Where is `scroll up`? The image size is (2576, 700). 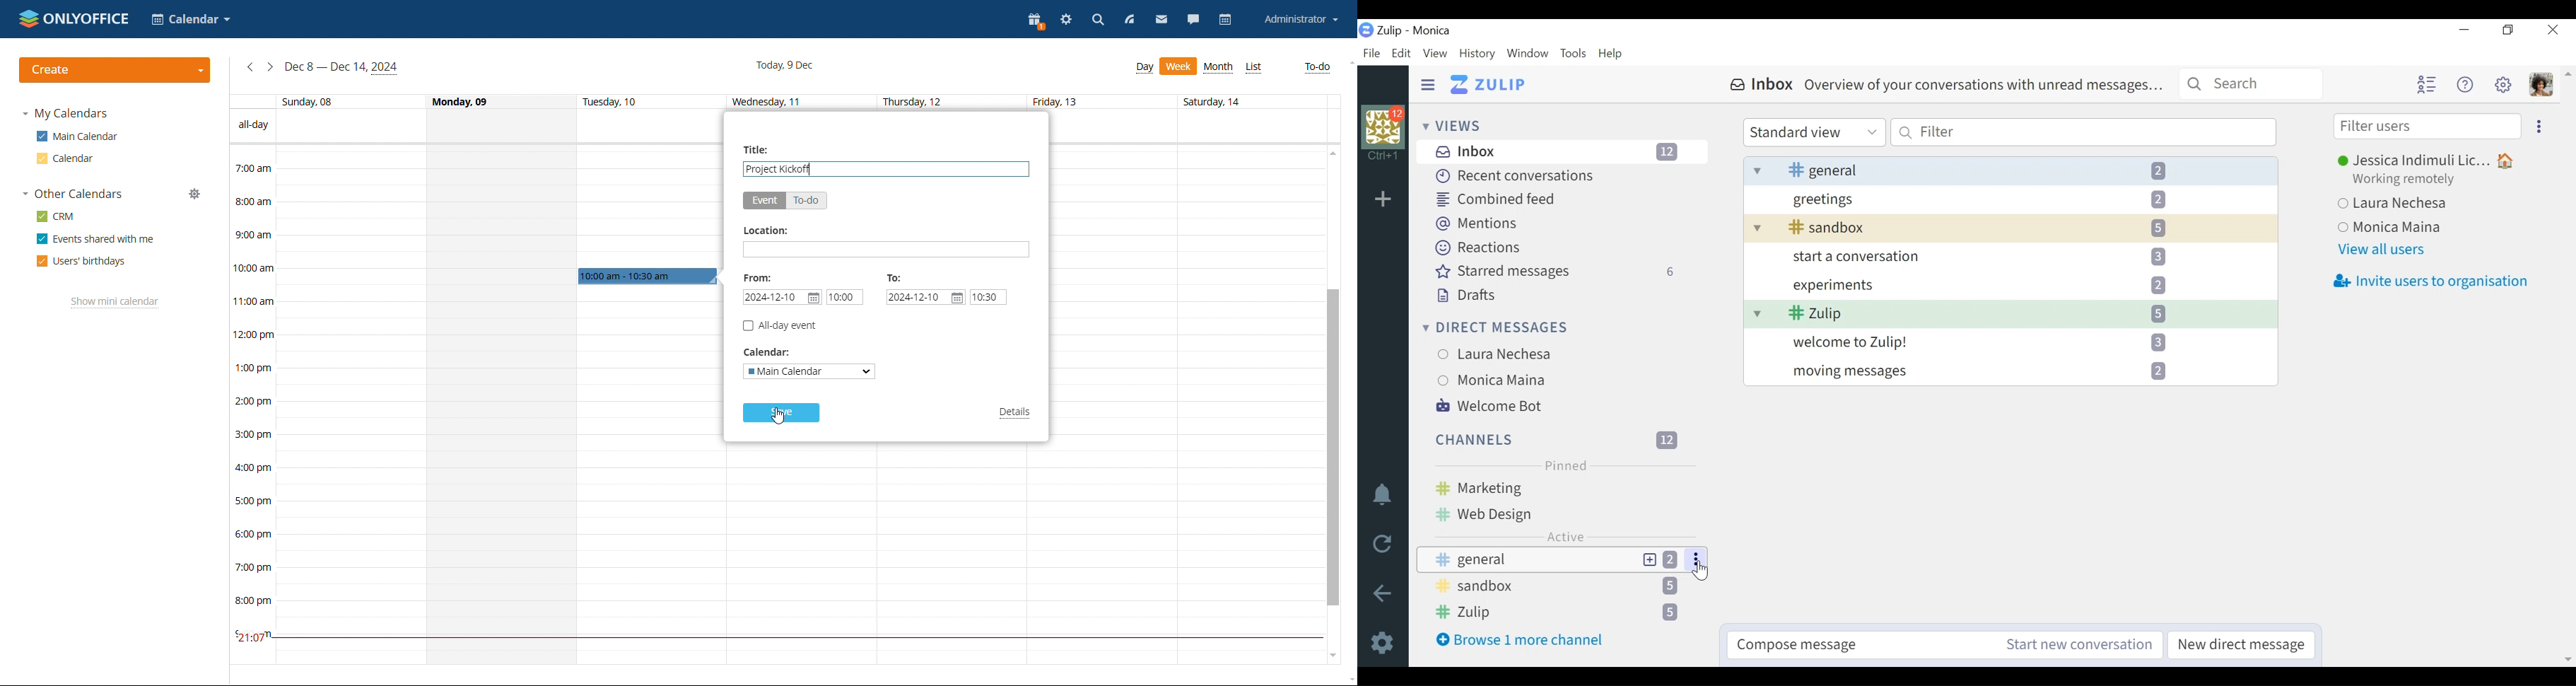 scroll up is located at coordinates (1331, 152).